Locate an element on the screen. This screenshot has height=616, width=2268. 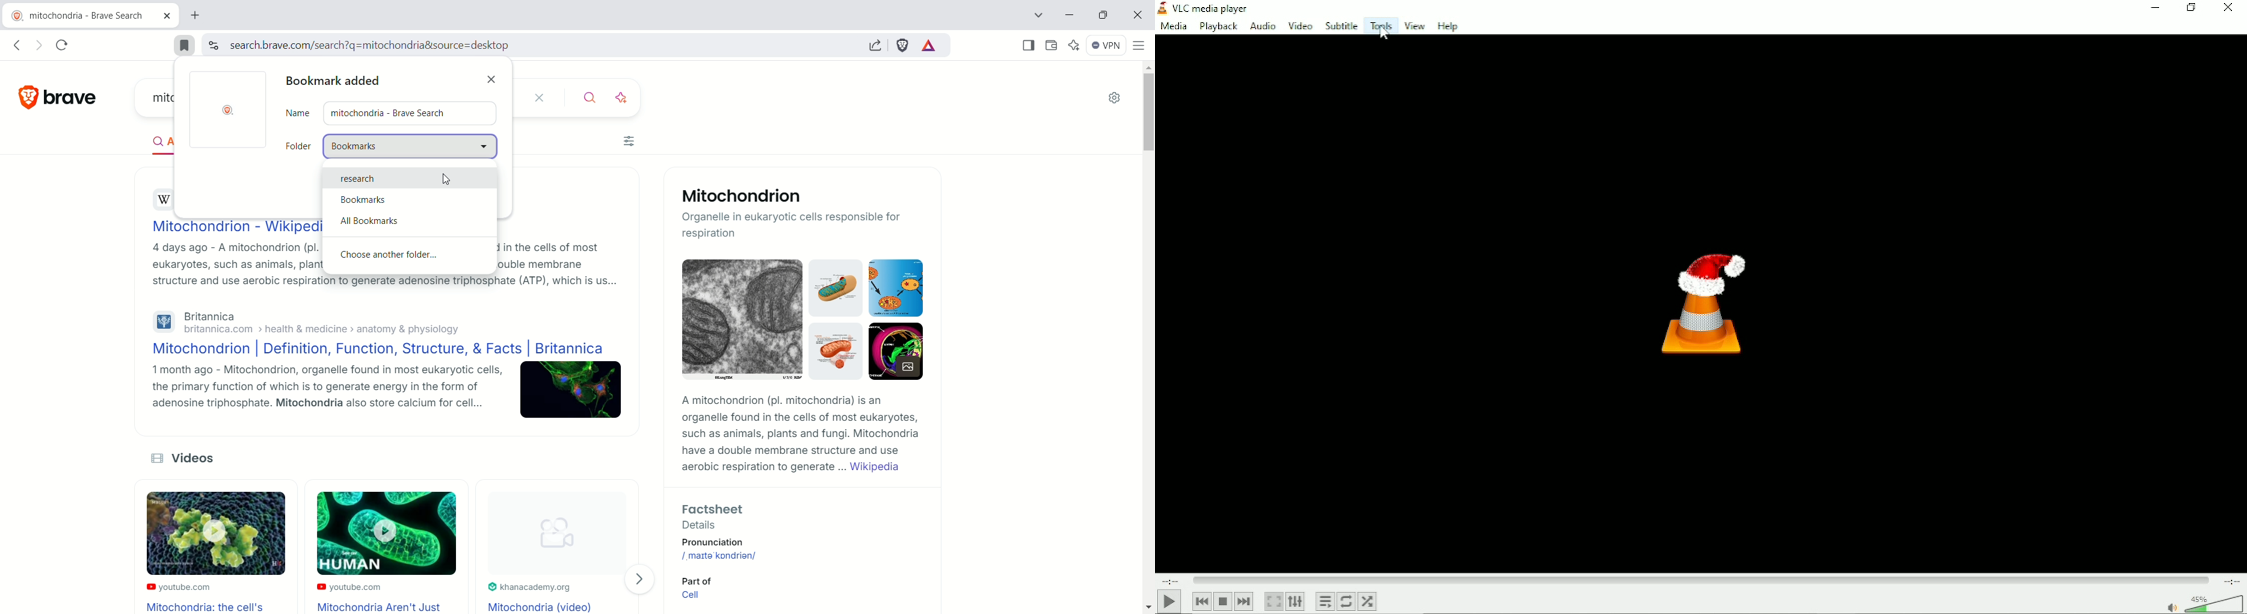
Toggle video in fullscreen is located at coordinates (1275, 601).